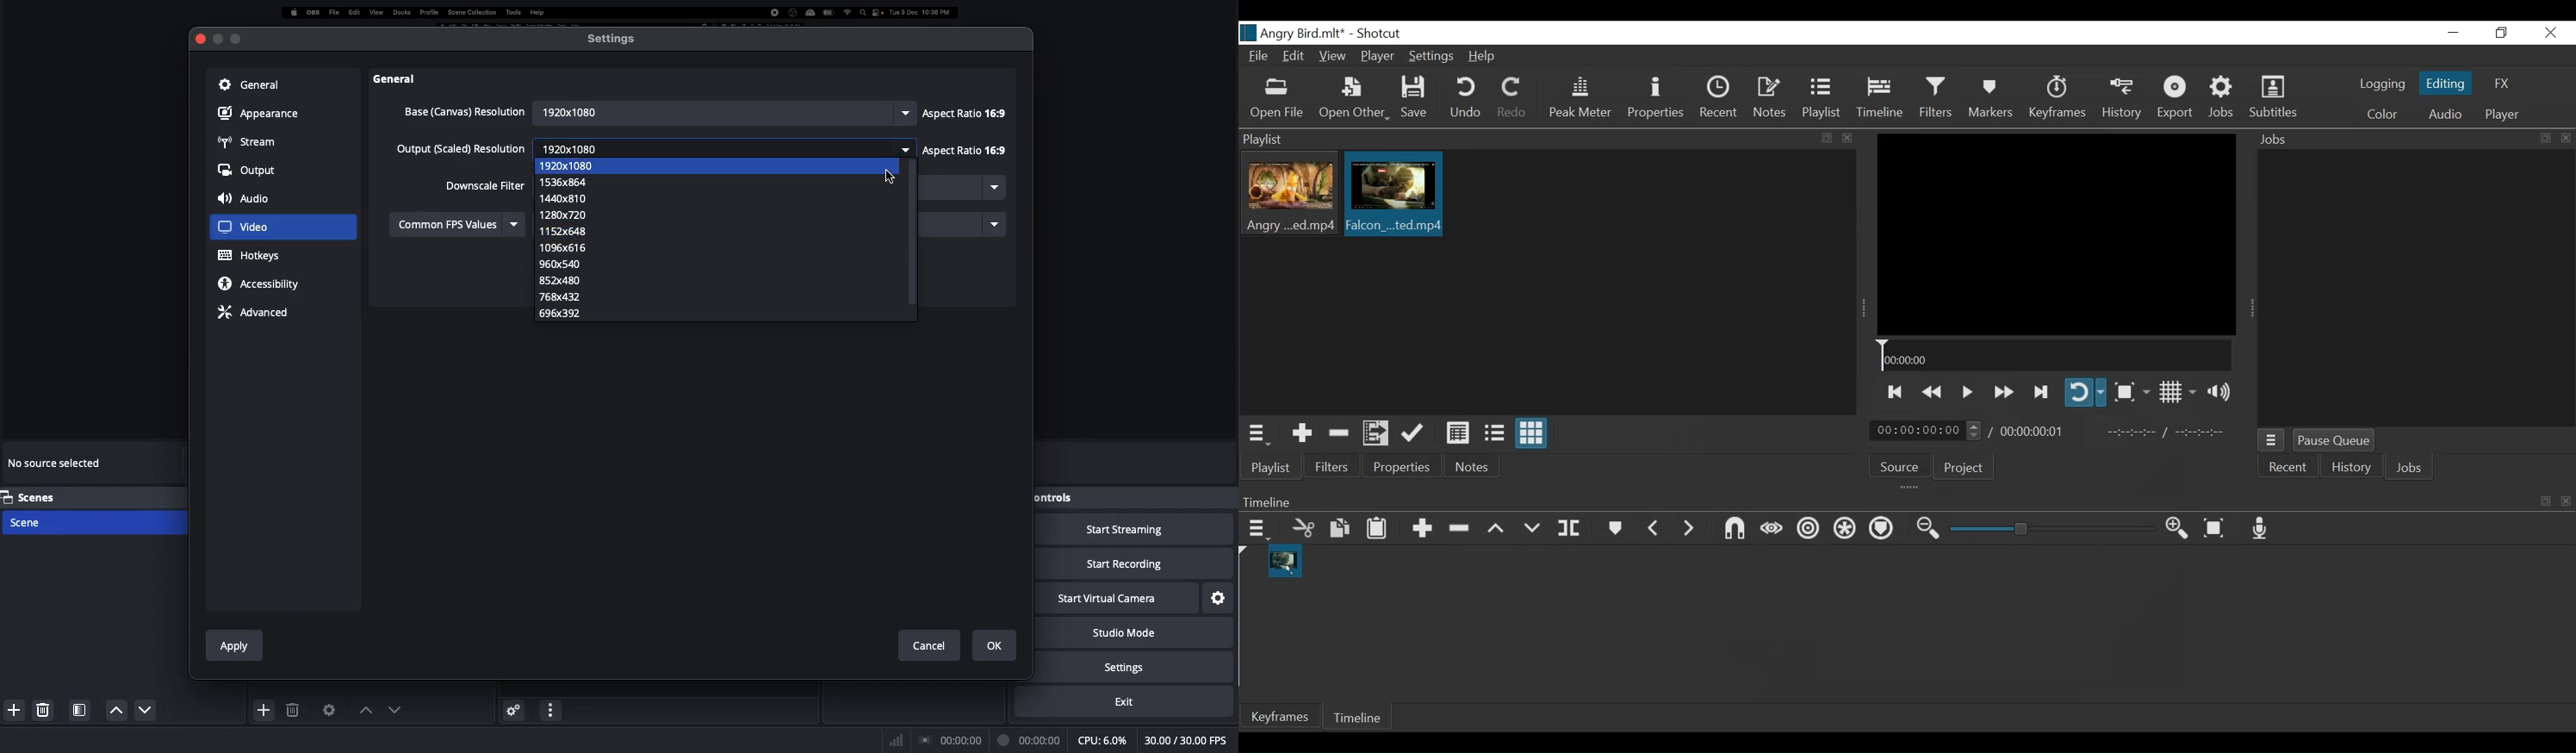 Image resolution: width=2576 pixels, height=756 pixels. Describe the element at coordinates (1533, 433) in the screenshot. I see `View as icons` at that location.